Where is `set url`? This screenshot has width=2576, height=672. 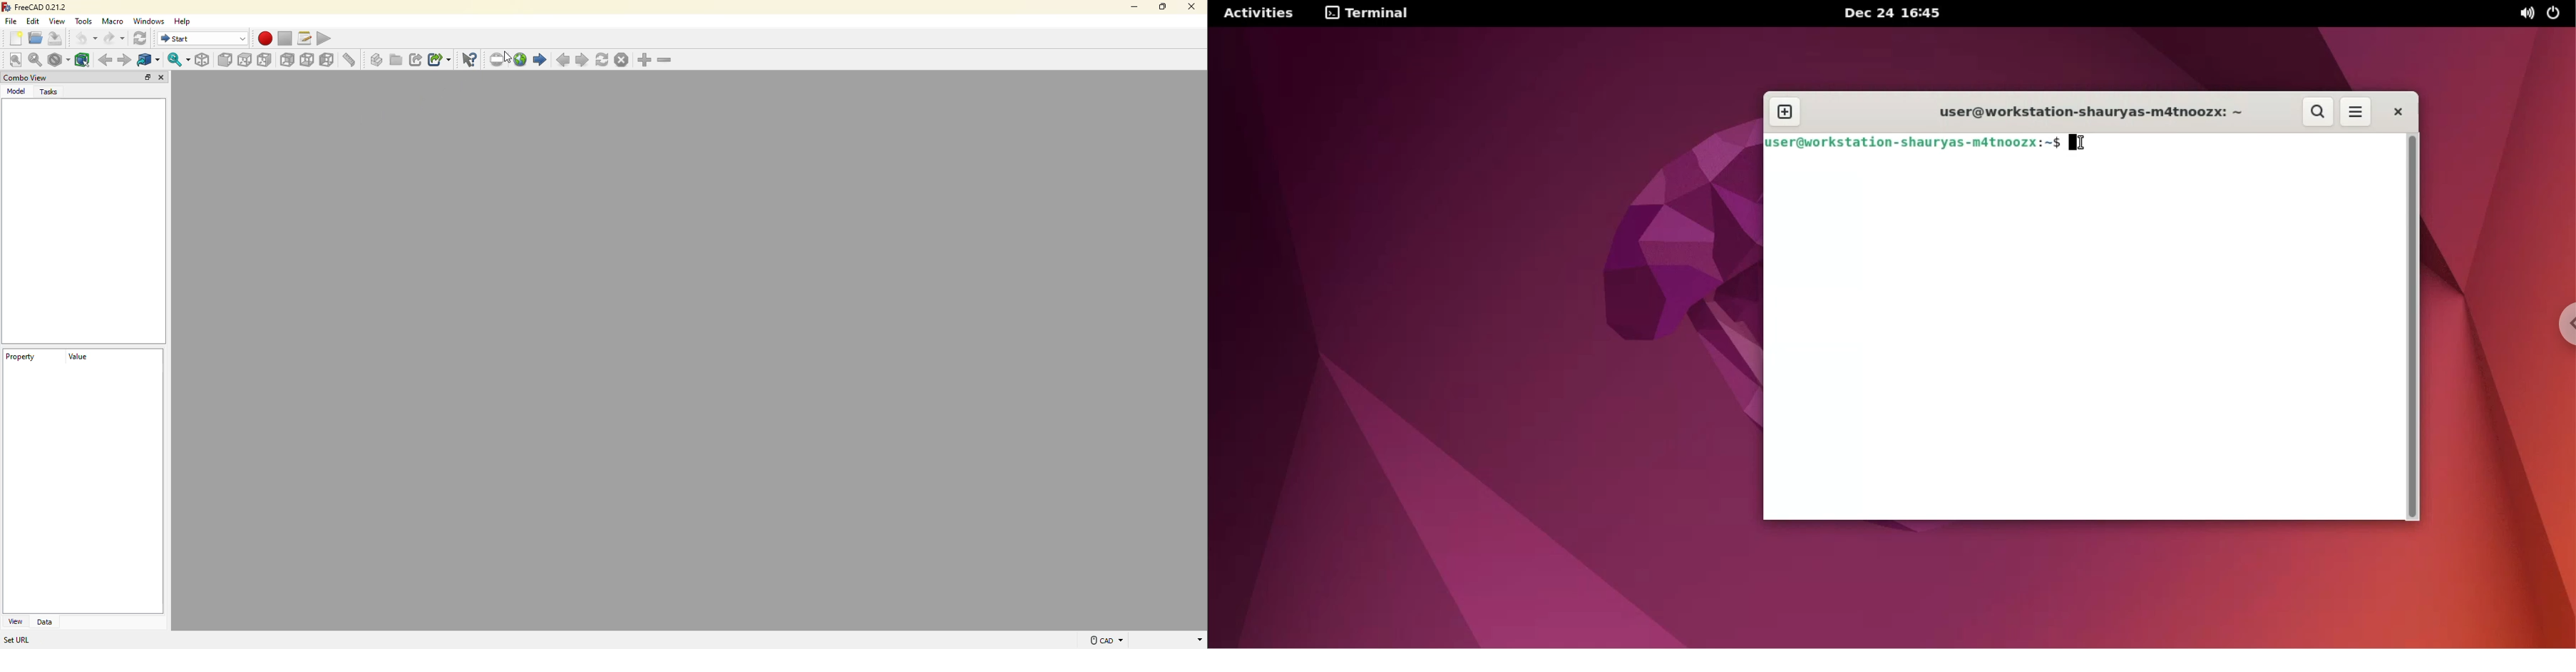 set url is located at coordinates (21, 641).